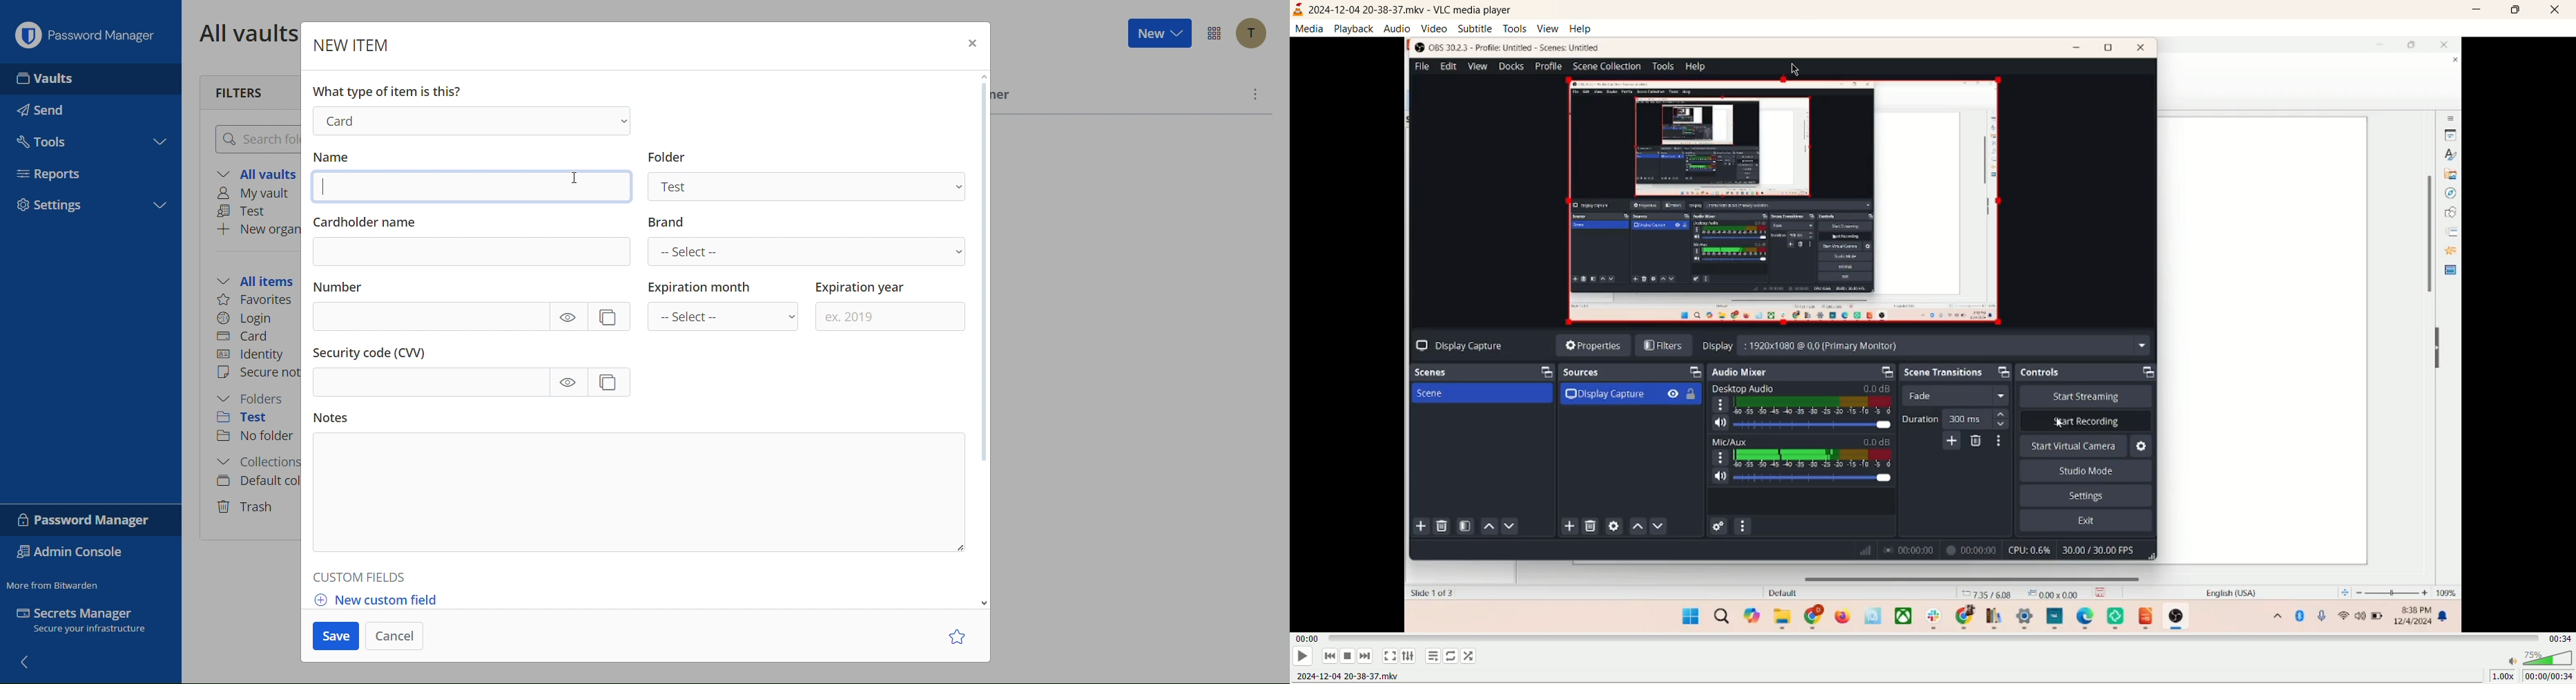 This screenshot has height=700, width=2576. I want to click on Admin Console, so click(70, 553).